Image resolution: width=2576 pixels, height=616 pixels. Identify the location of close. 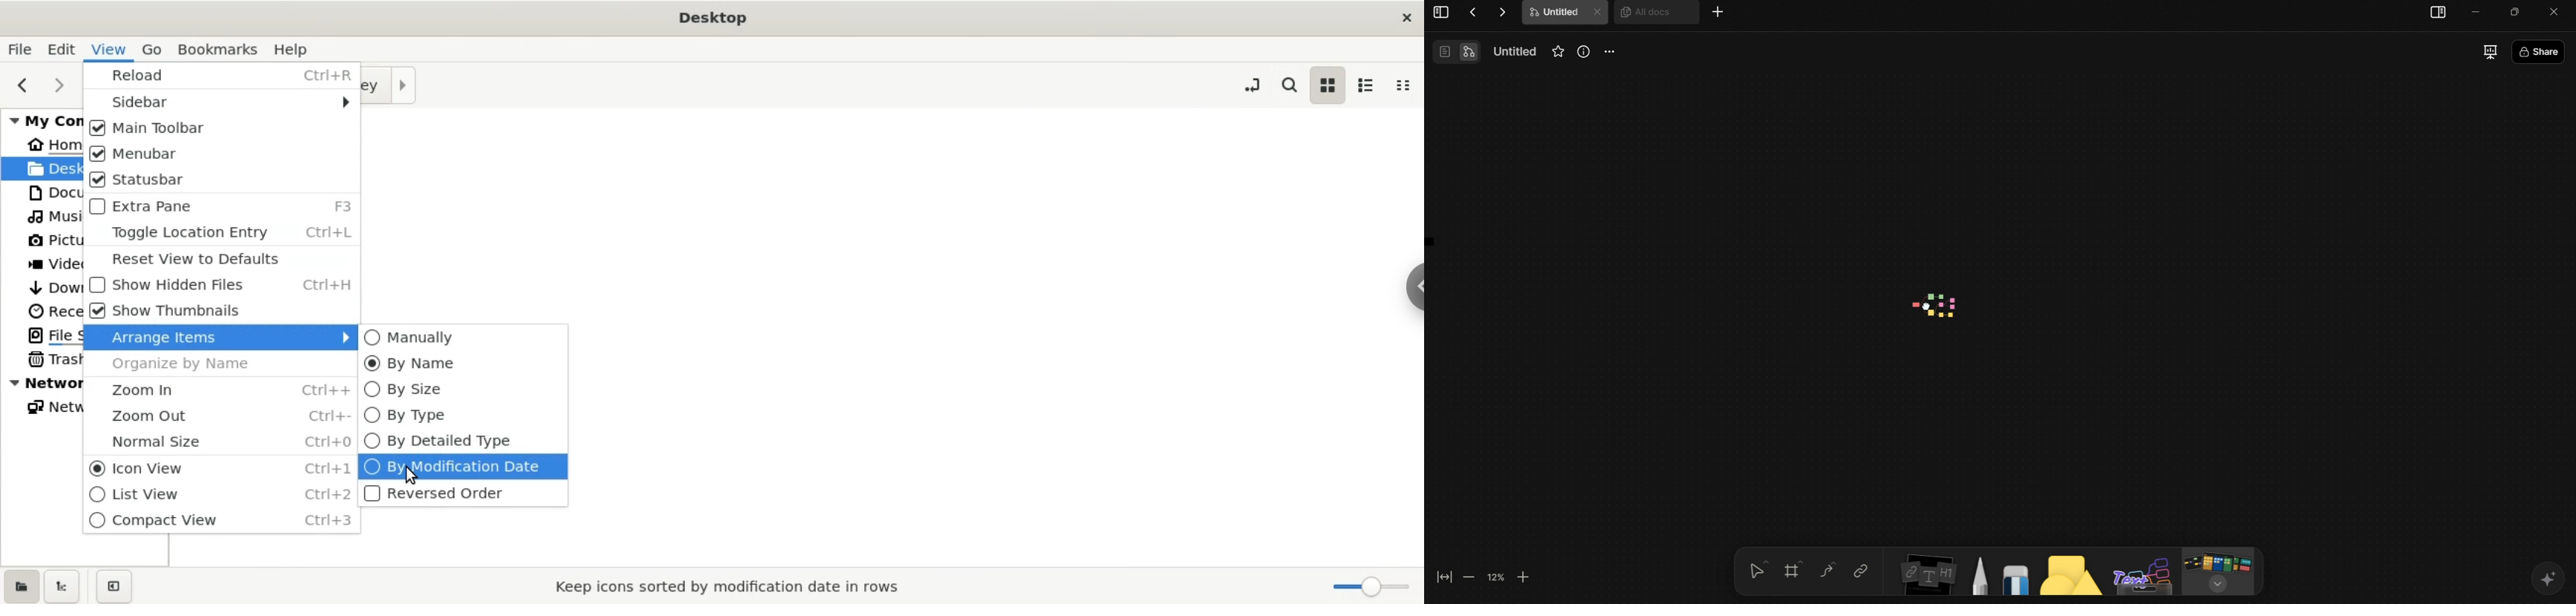
(2560, 10).